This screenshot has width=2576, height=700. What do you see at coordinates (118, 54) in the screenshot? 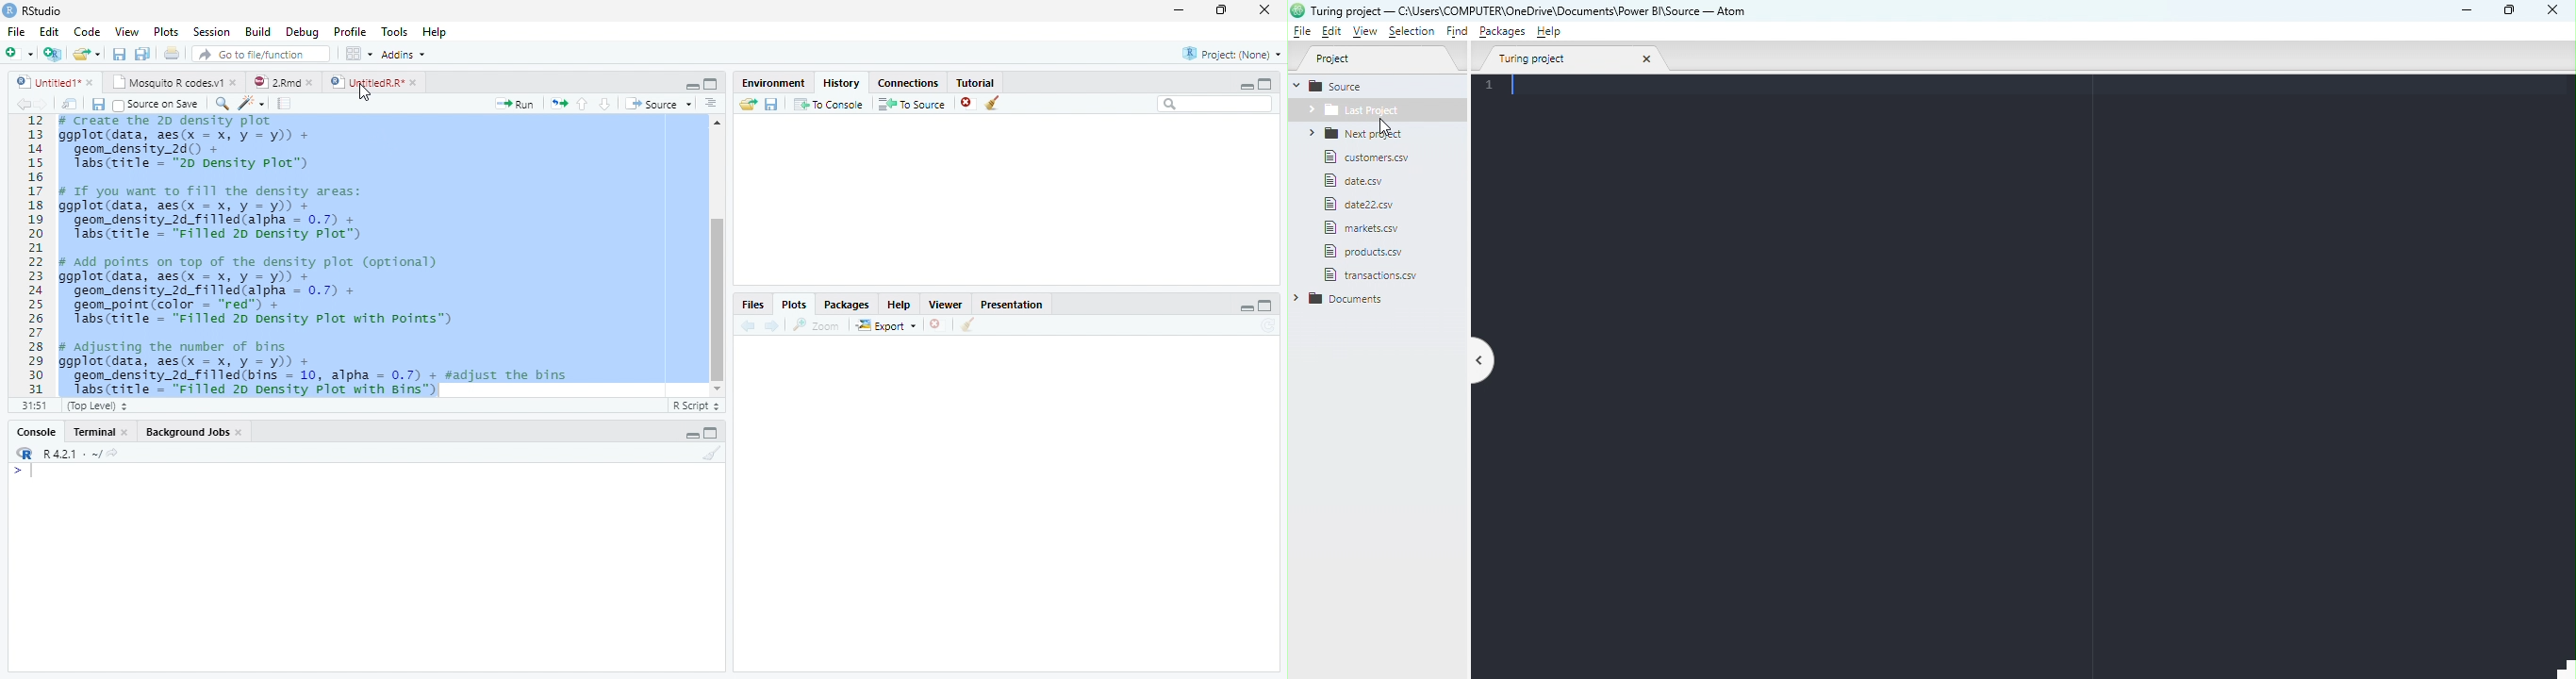
I see `save current document` at bounding box center [118, 54].